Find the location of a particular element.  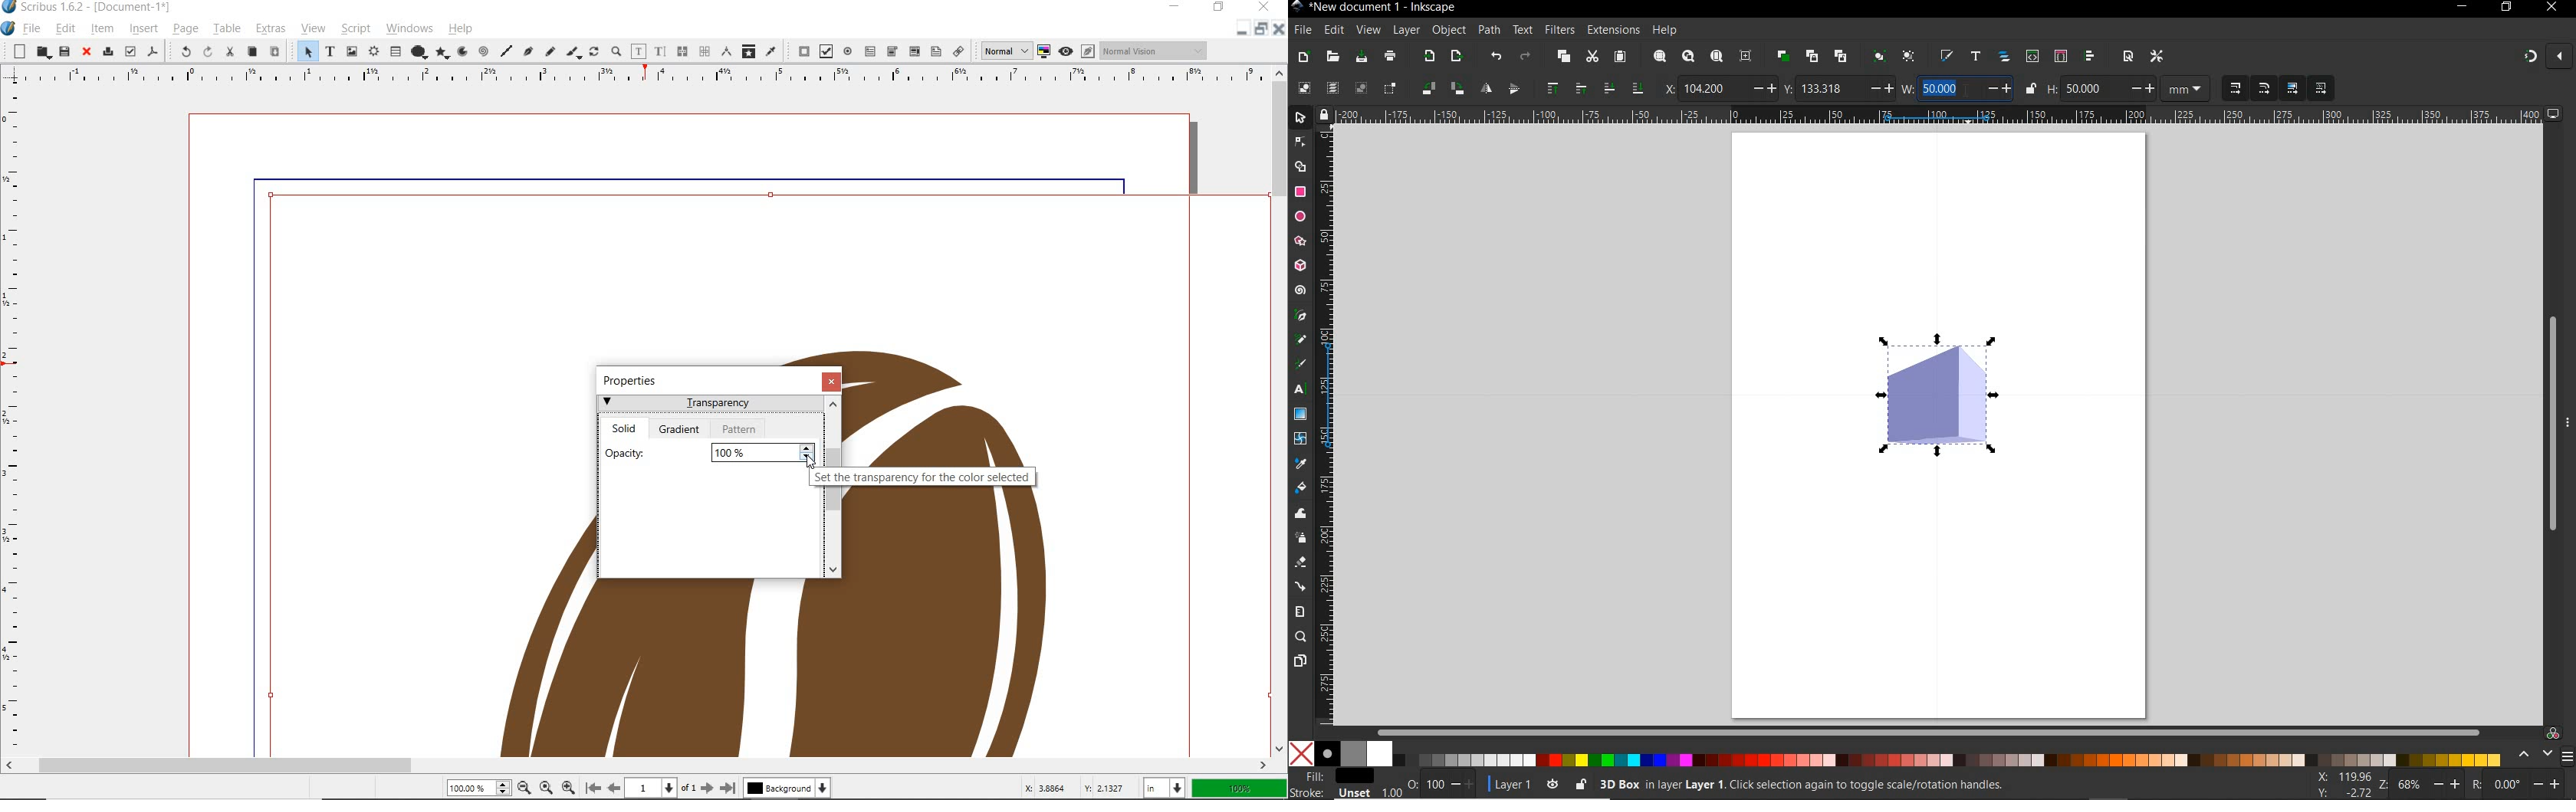

print is located at coordinates (107, 53).